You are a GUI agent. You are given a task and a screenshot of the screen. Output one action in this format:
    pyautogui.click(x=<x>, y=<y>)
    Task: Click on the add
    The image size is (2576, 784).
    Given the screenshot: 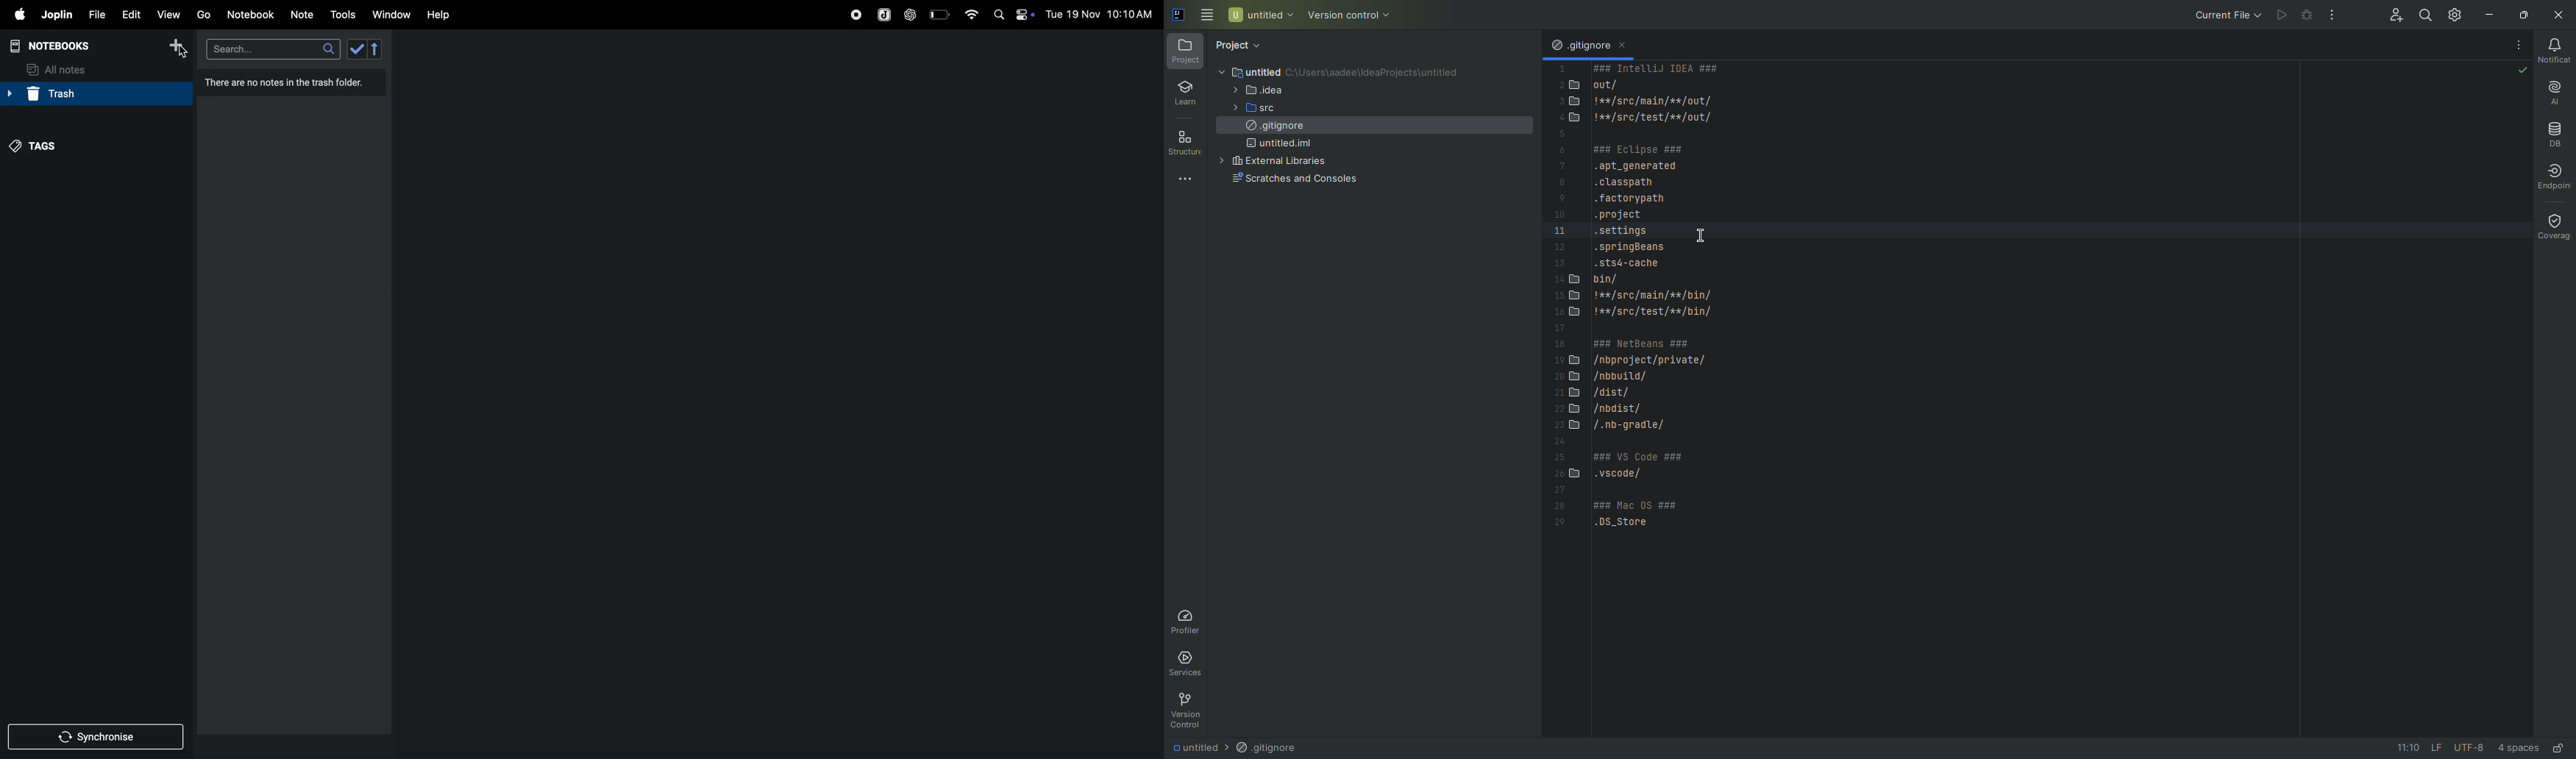 What is the action you would take?
    pyautogui.click(x=180, y=46)
    